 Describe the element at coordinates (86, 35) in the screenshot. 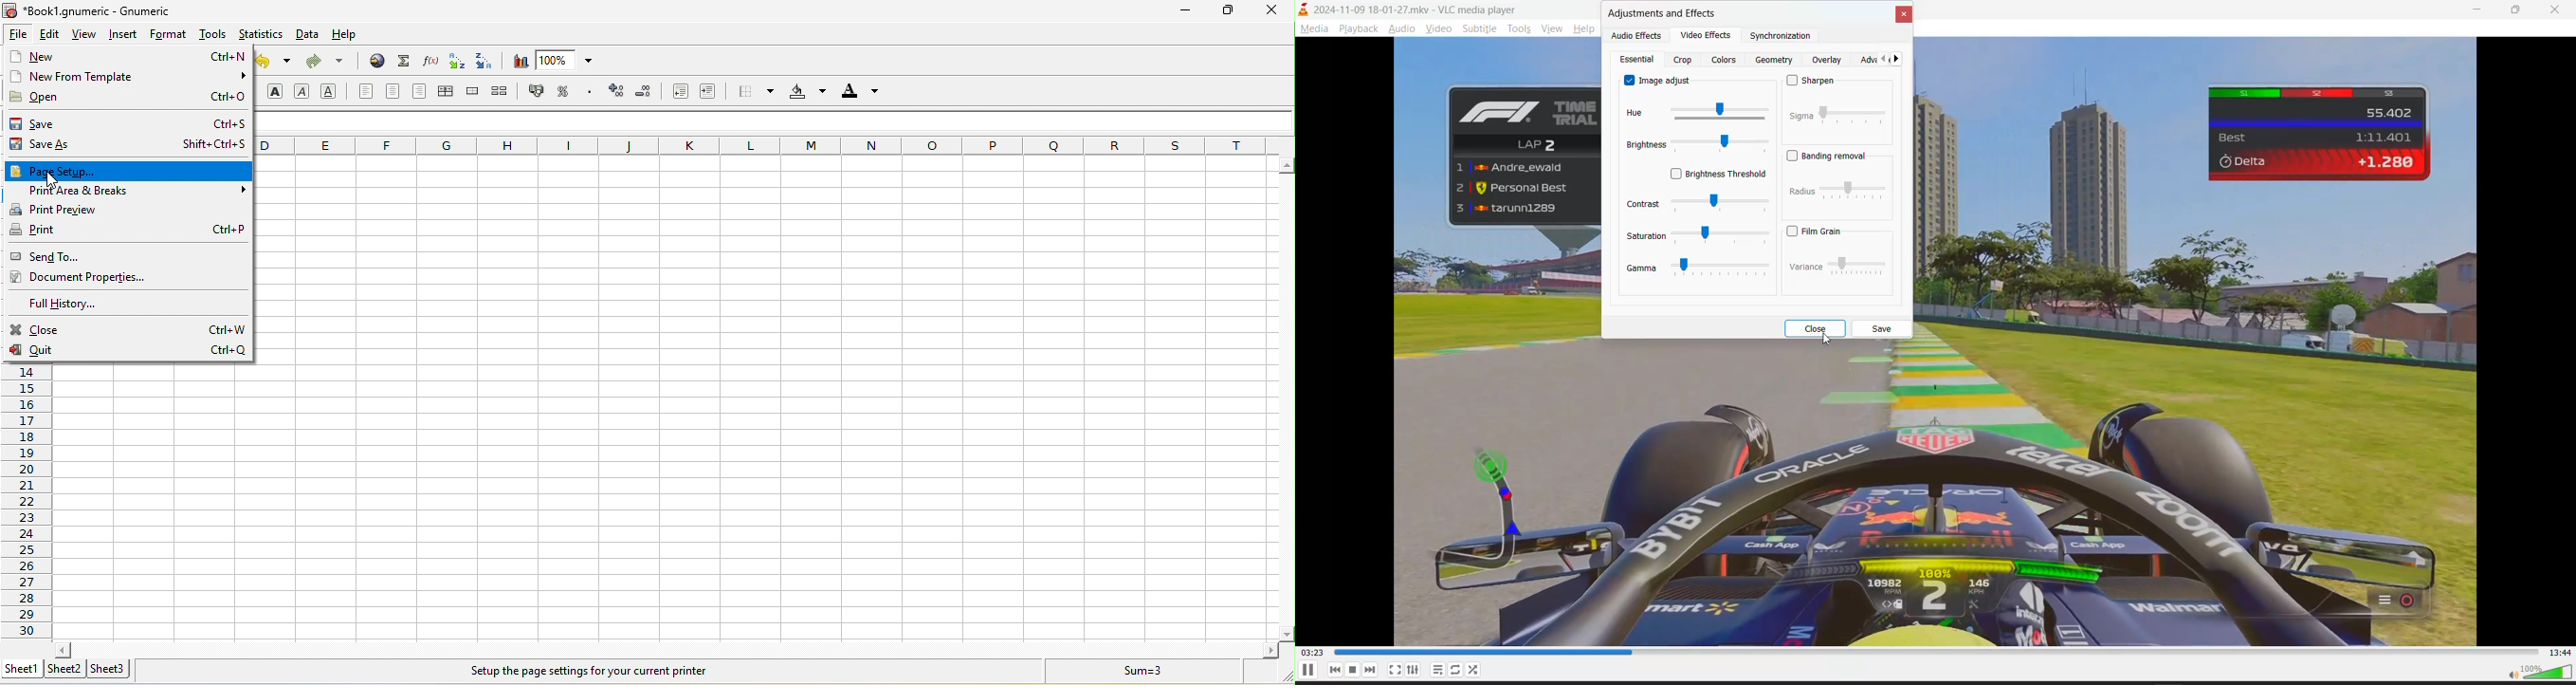

I see `view` at that location.